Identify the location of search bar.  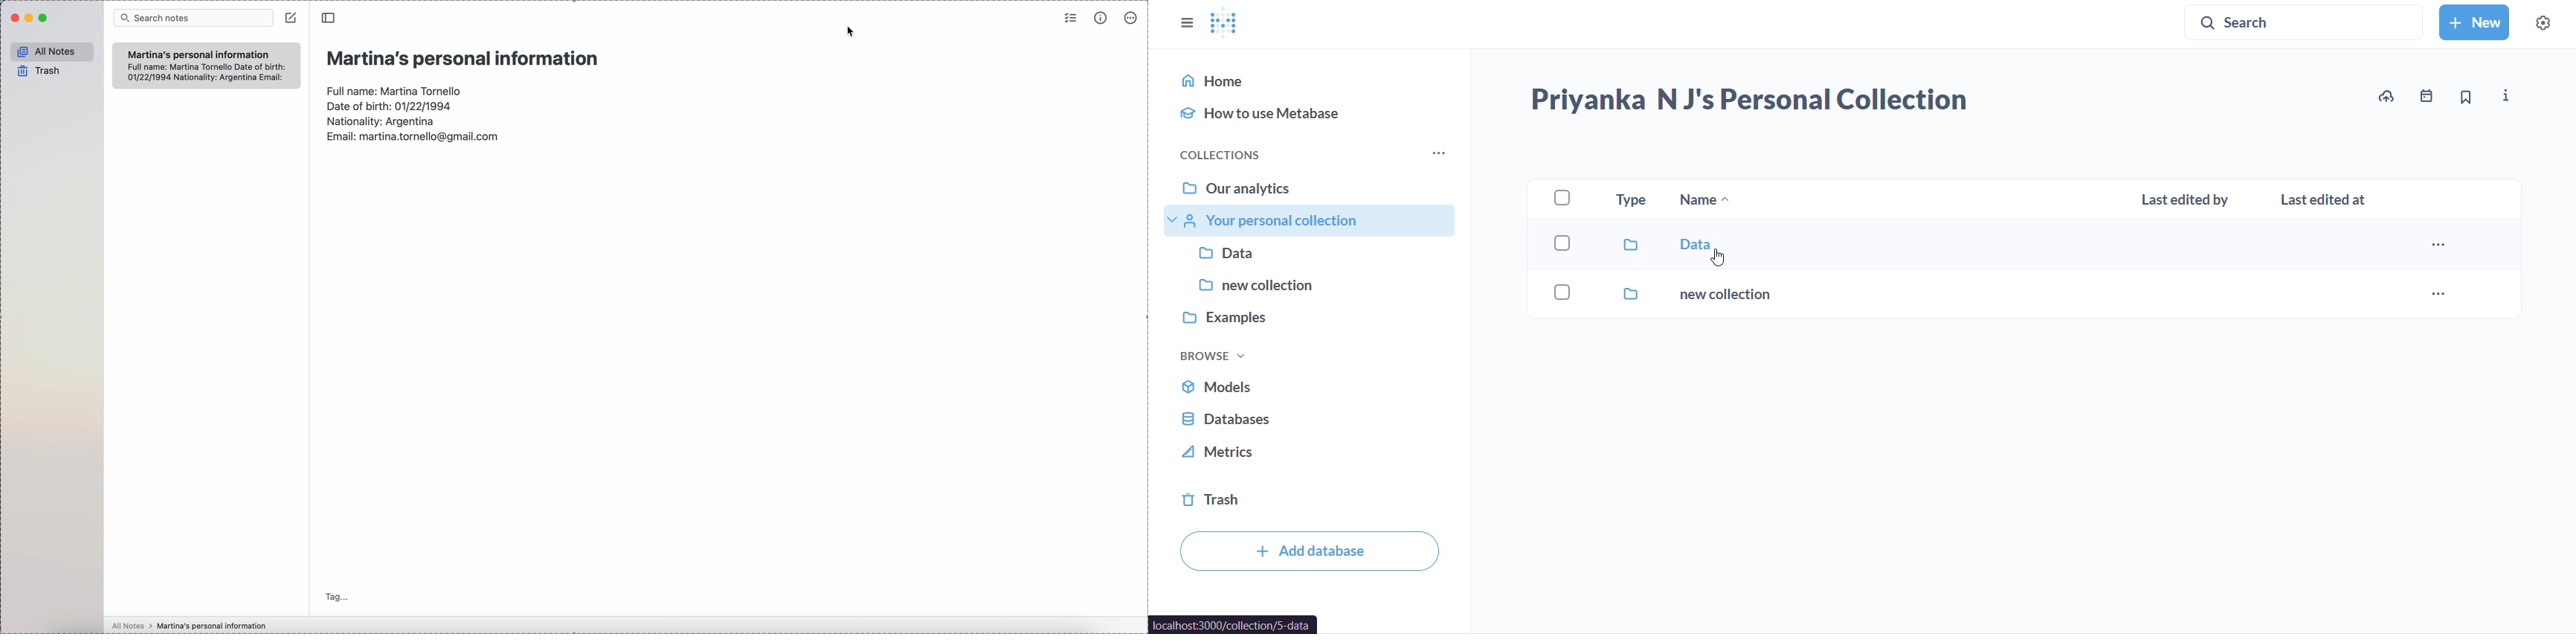
(194, 18).